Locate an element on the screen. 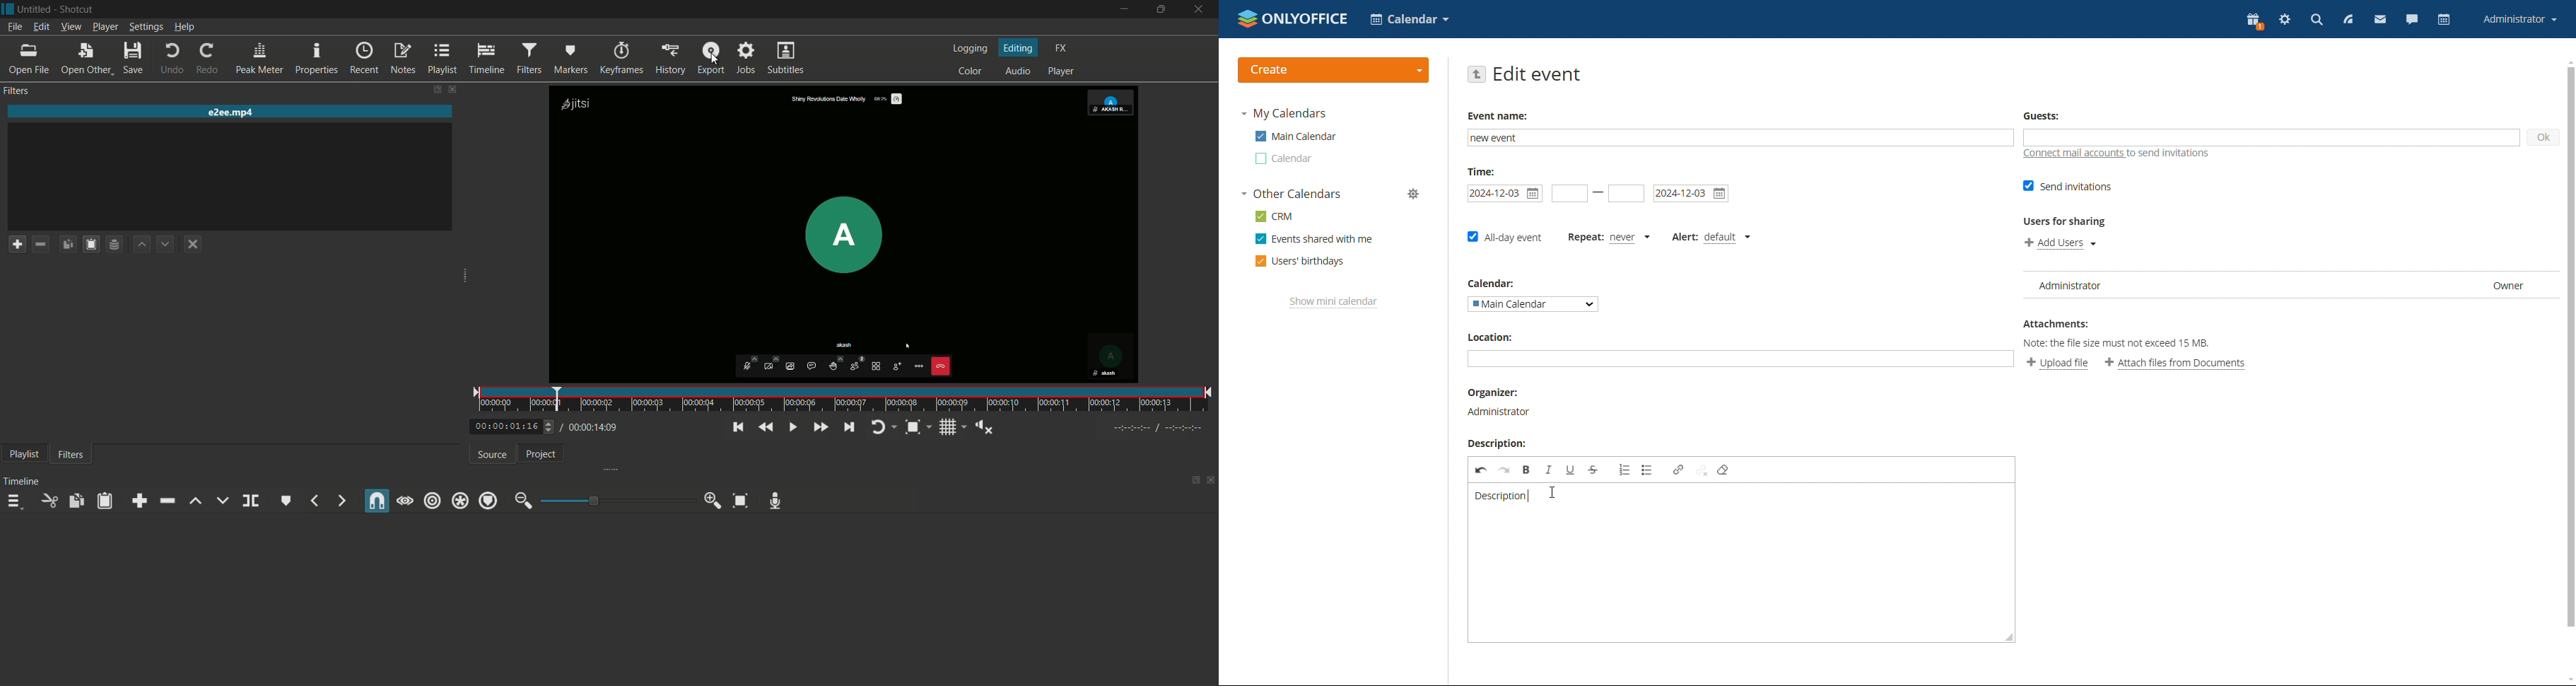  markers is located at coordinates (571, 59).